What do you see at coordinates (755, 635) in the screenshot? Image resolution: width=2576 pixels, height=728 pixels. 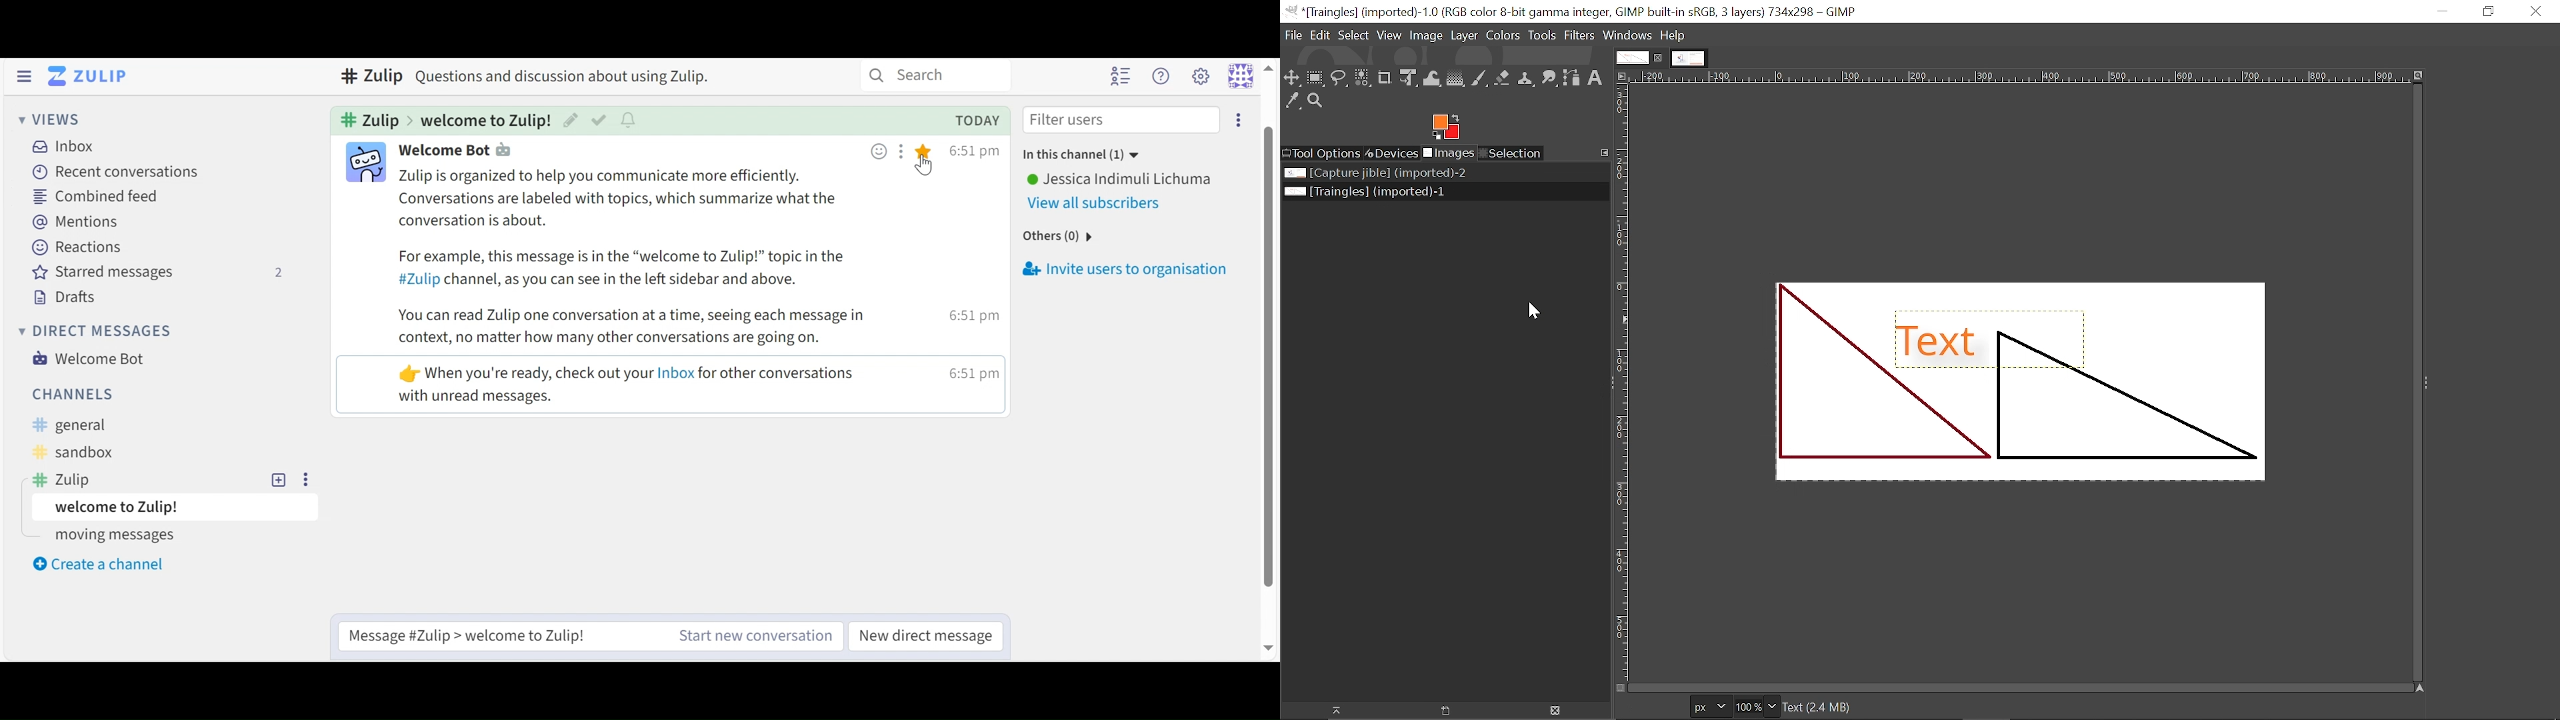 I see `New Channel message` at bounding box center [755, 635].